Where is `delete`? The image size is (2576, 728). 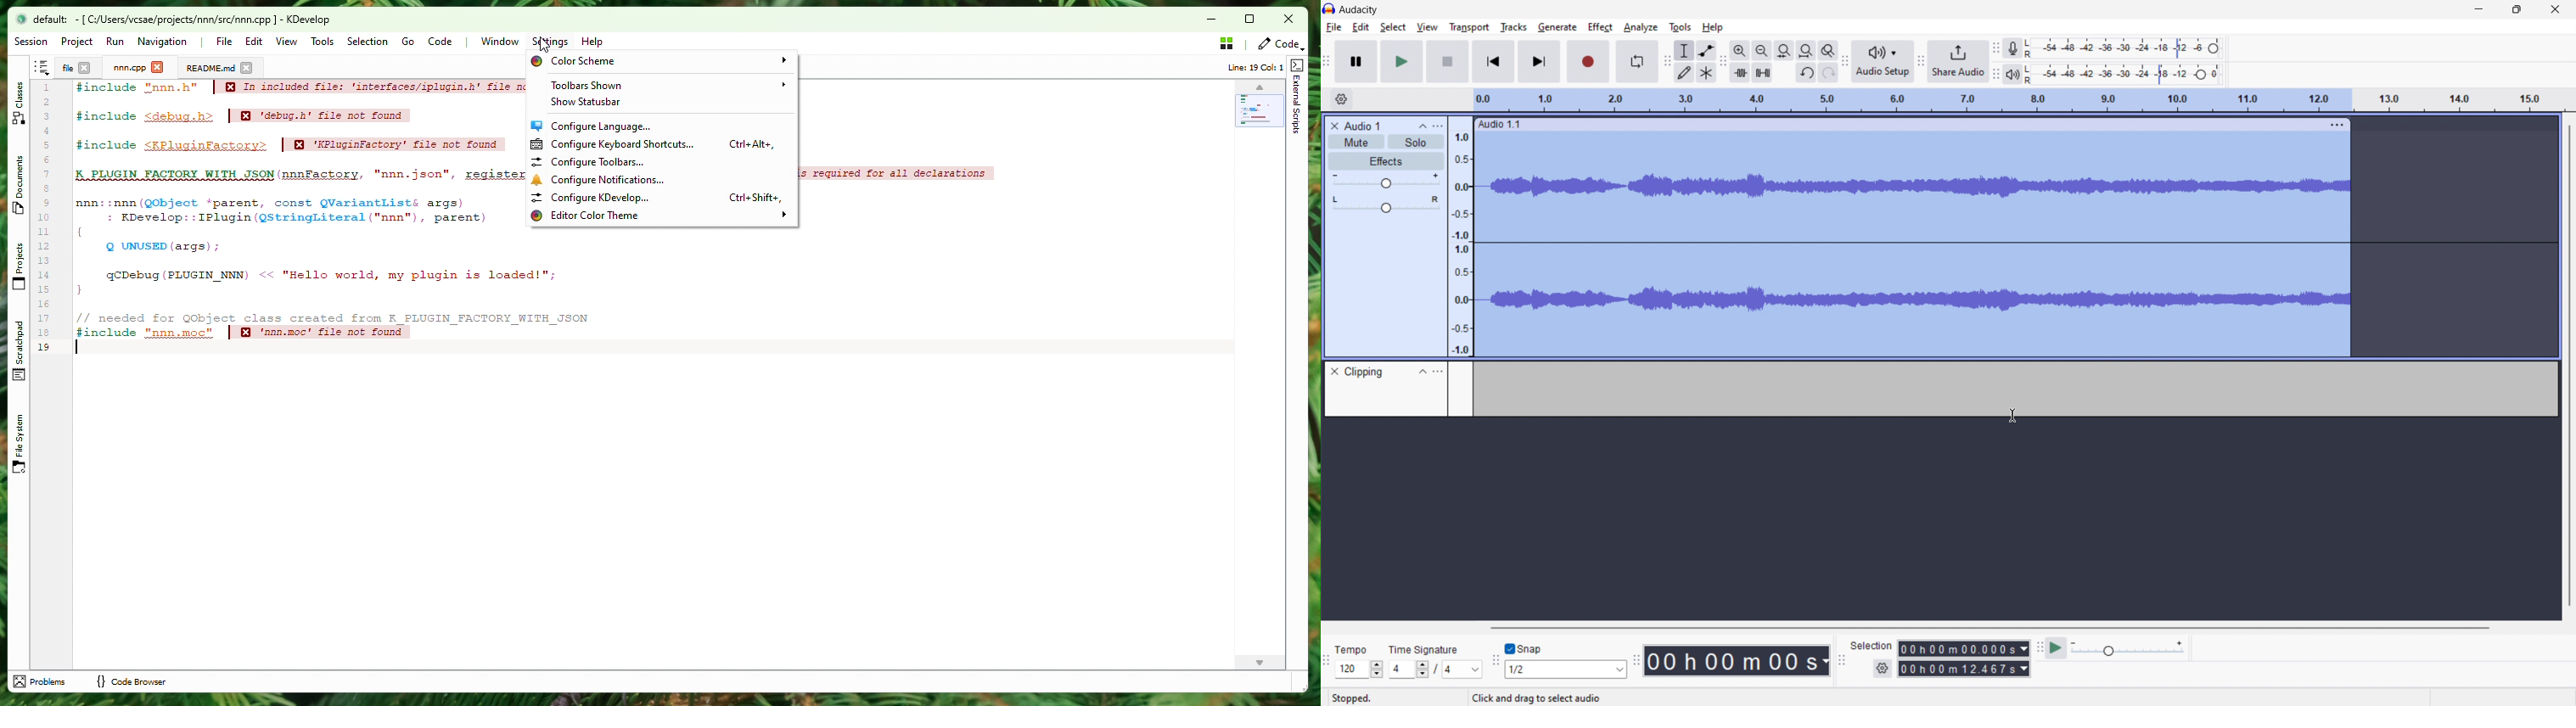
delete is located at coordinates (1334, 371).